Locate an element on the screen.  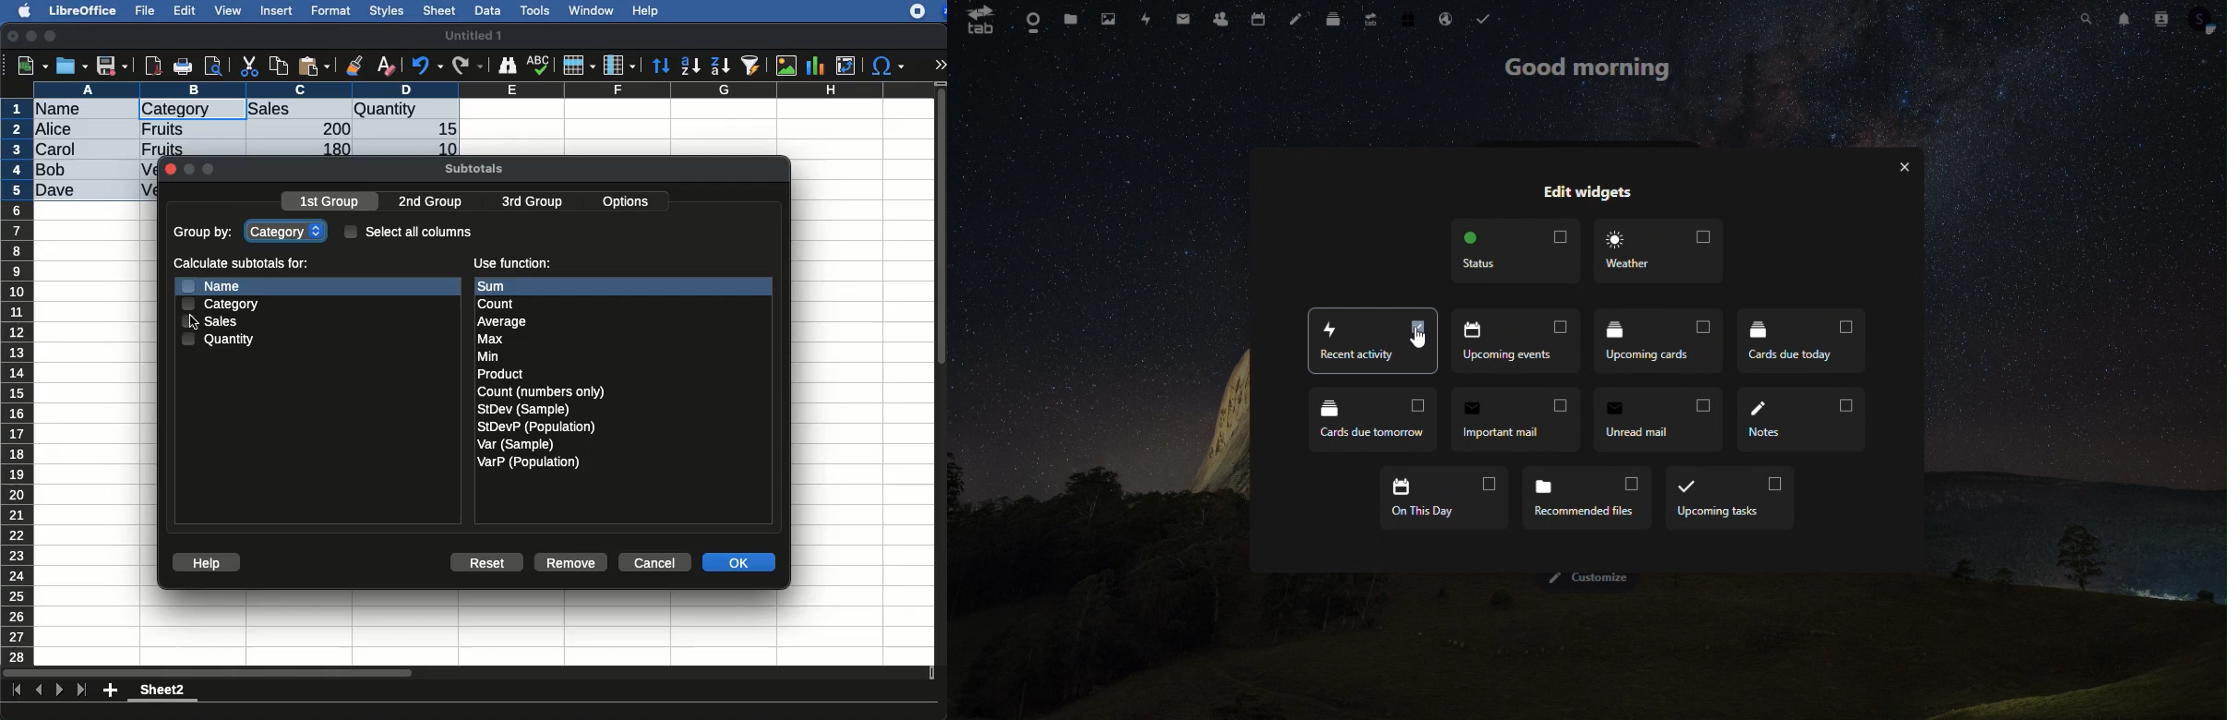
note is located at coordinates (1296, 17).